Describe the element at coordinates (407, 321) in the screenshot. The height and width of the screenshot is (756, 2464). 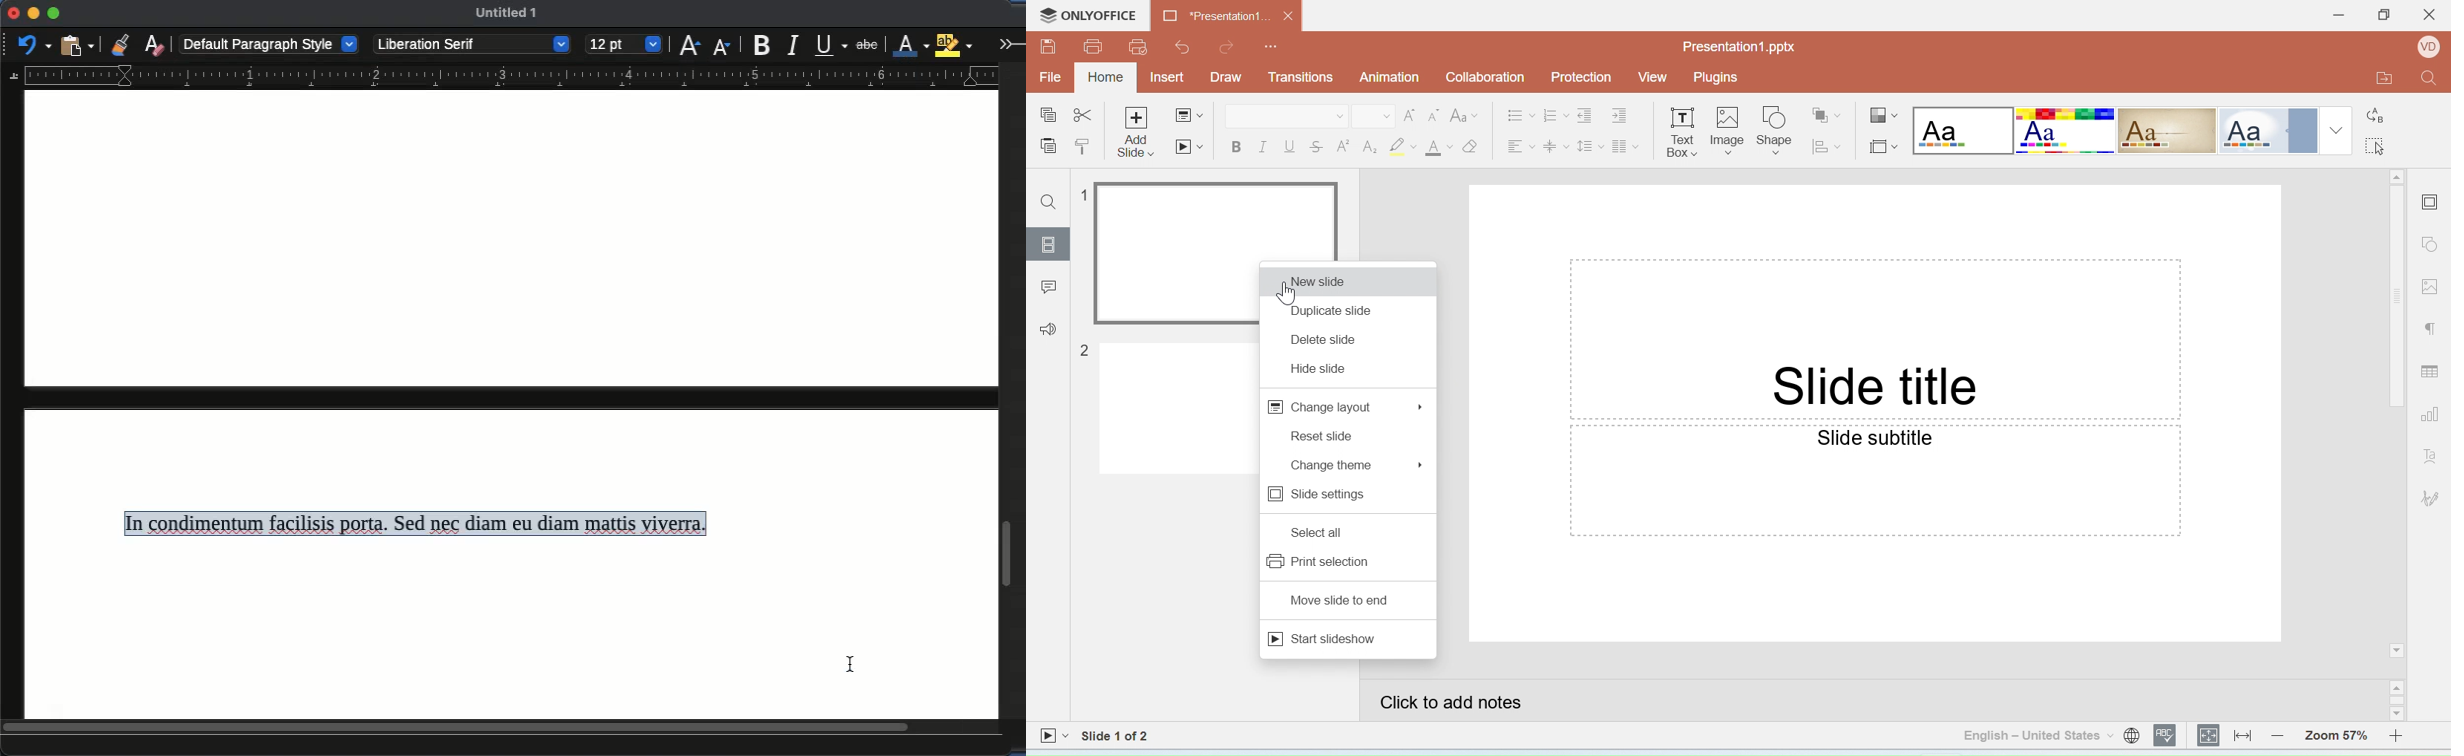
I see `spacing` at that location.